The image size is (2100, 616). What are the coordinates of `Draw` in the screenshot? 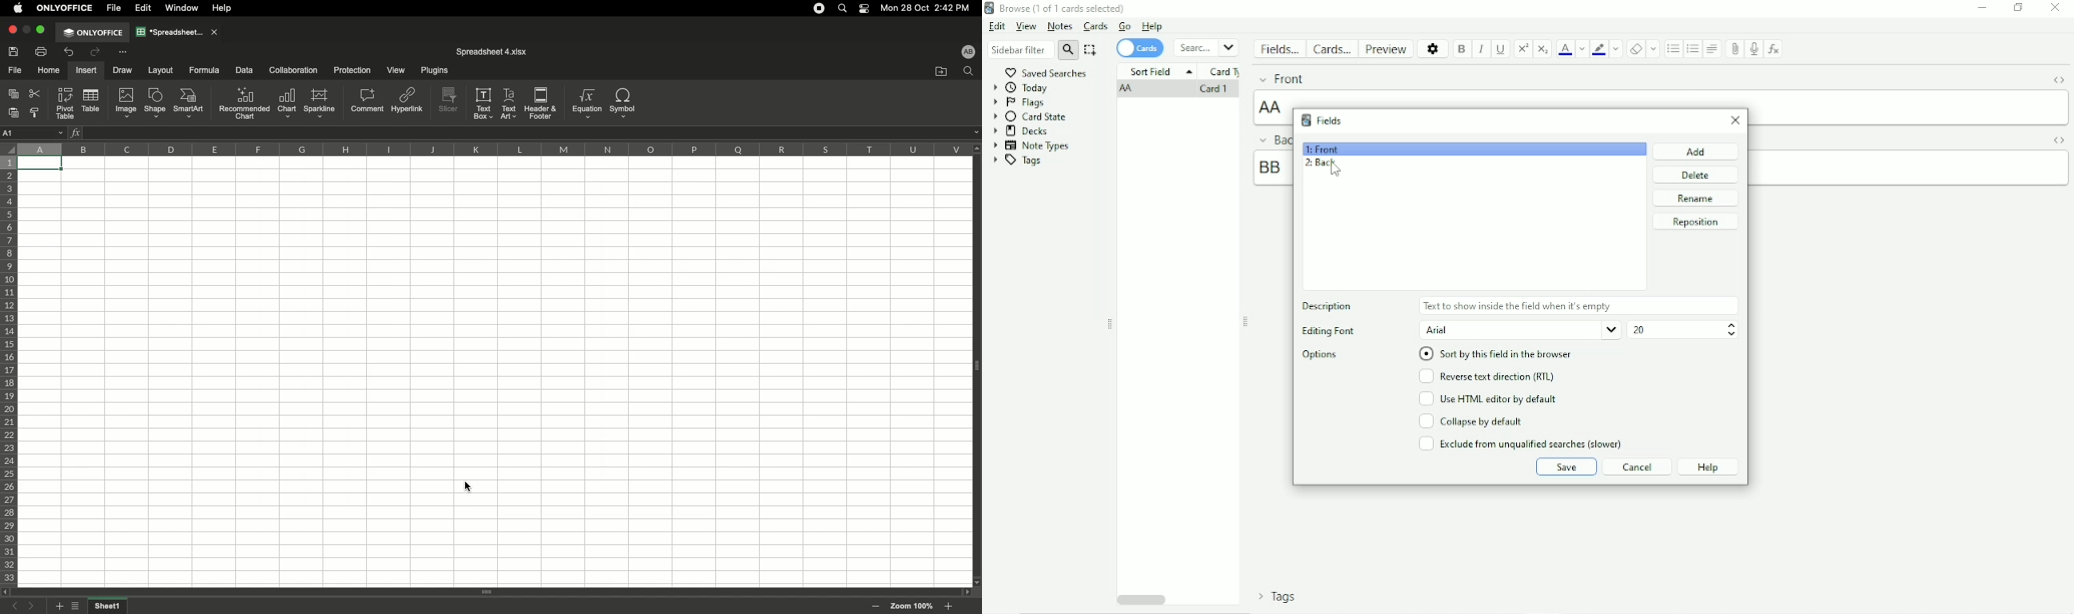 It's located at (124, 70).